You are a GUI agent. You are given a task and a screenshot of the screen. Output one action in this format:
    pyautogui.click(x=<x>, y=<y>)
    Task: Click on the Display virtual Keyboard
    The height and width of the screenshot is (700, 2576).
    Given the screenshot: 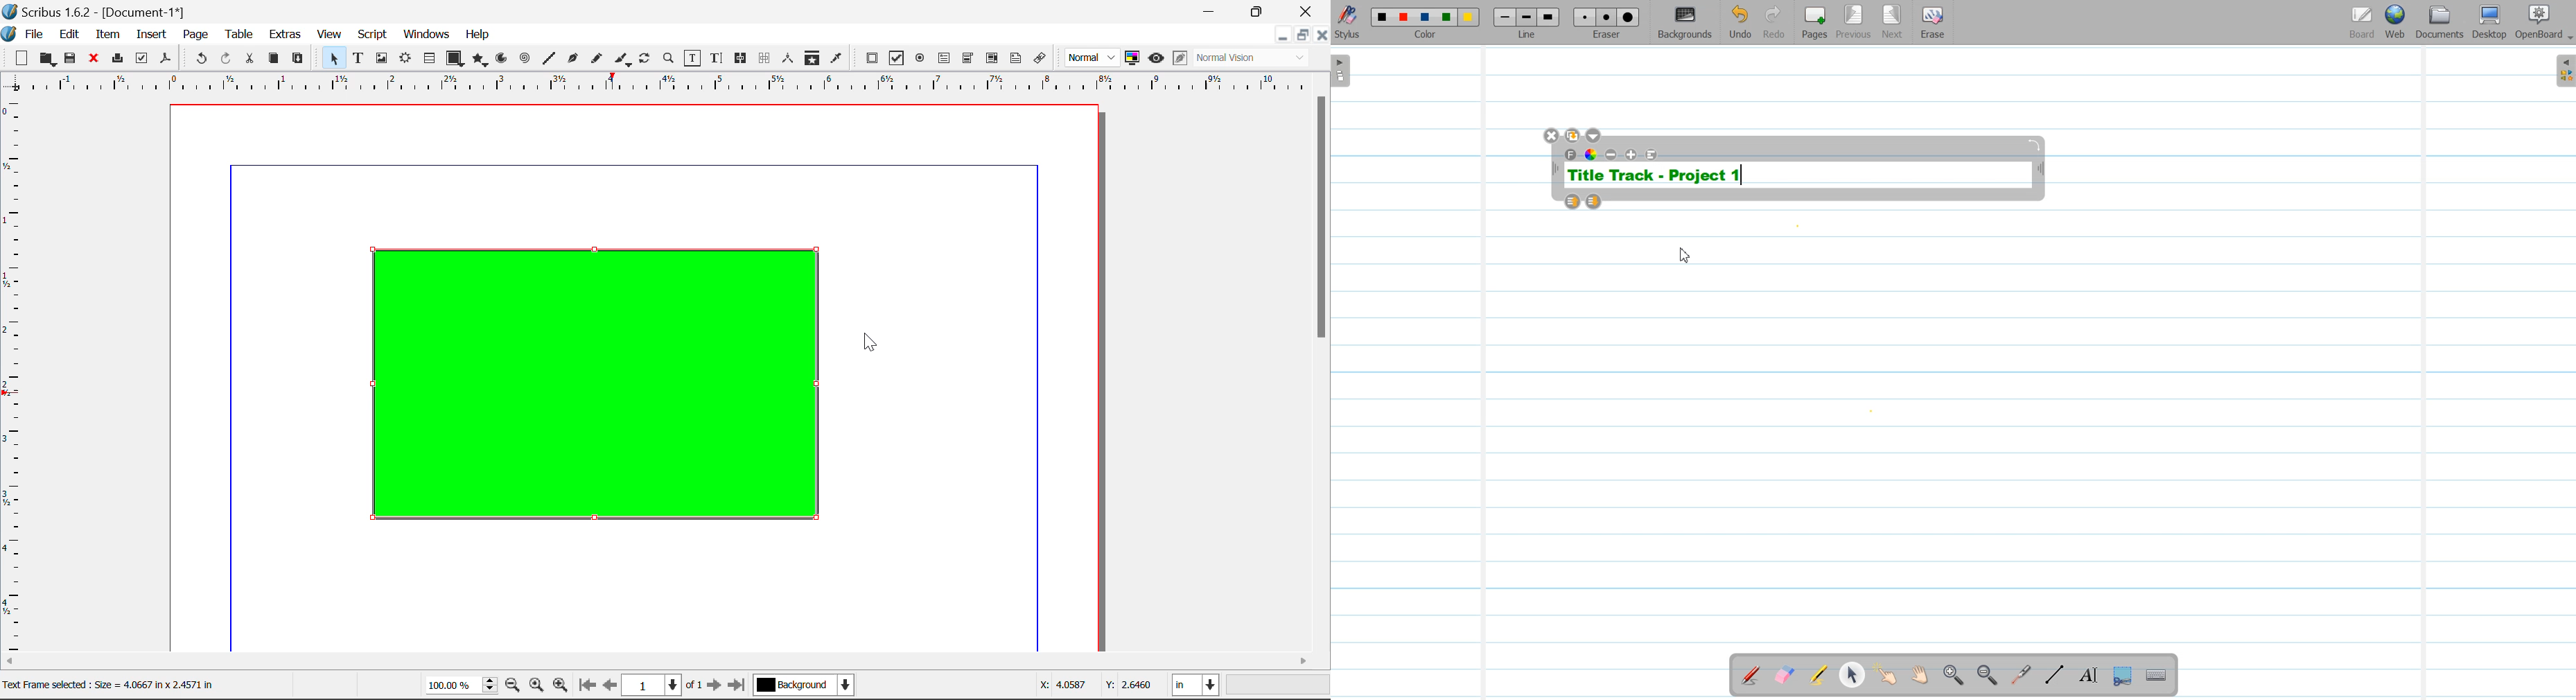 What is the action you would take?
    pyautogui.click(x=2157, y=676)
    